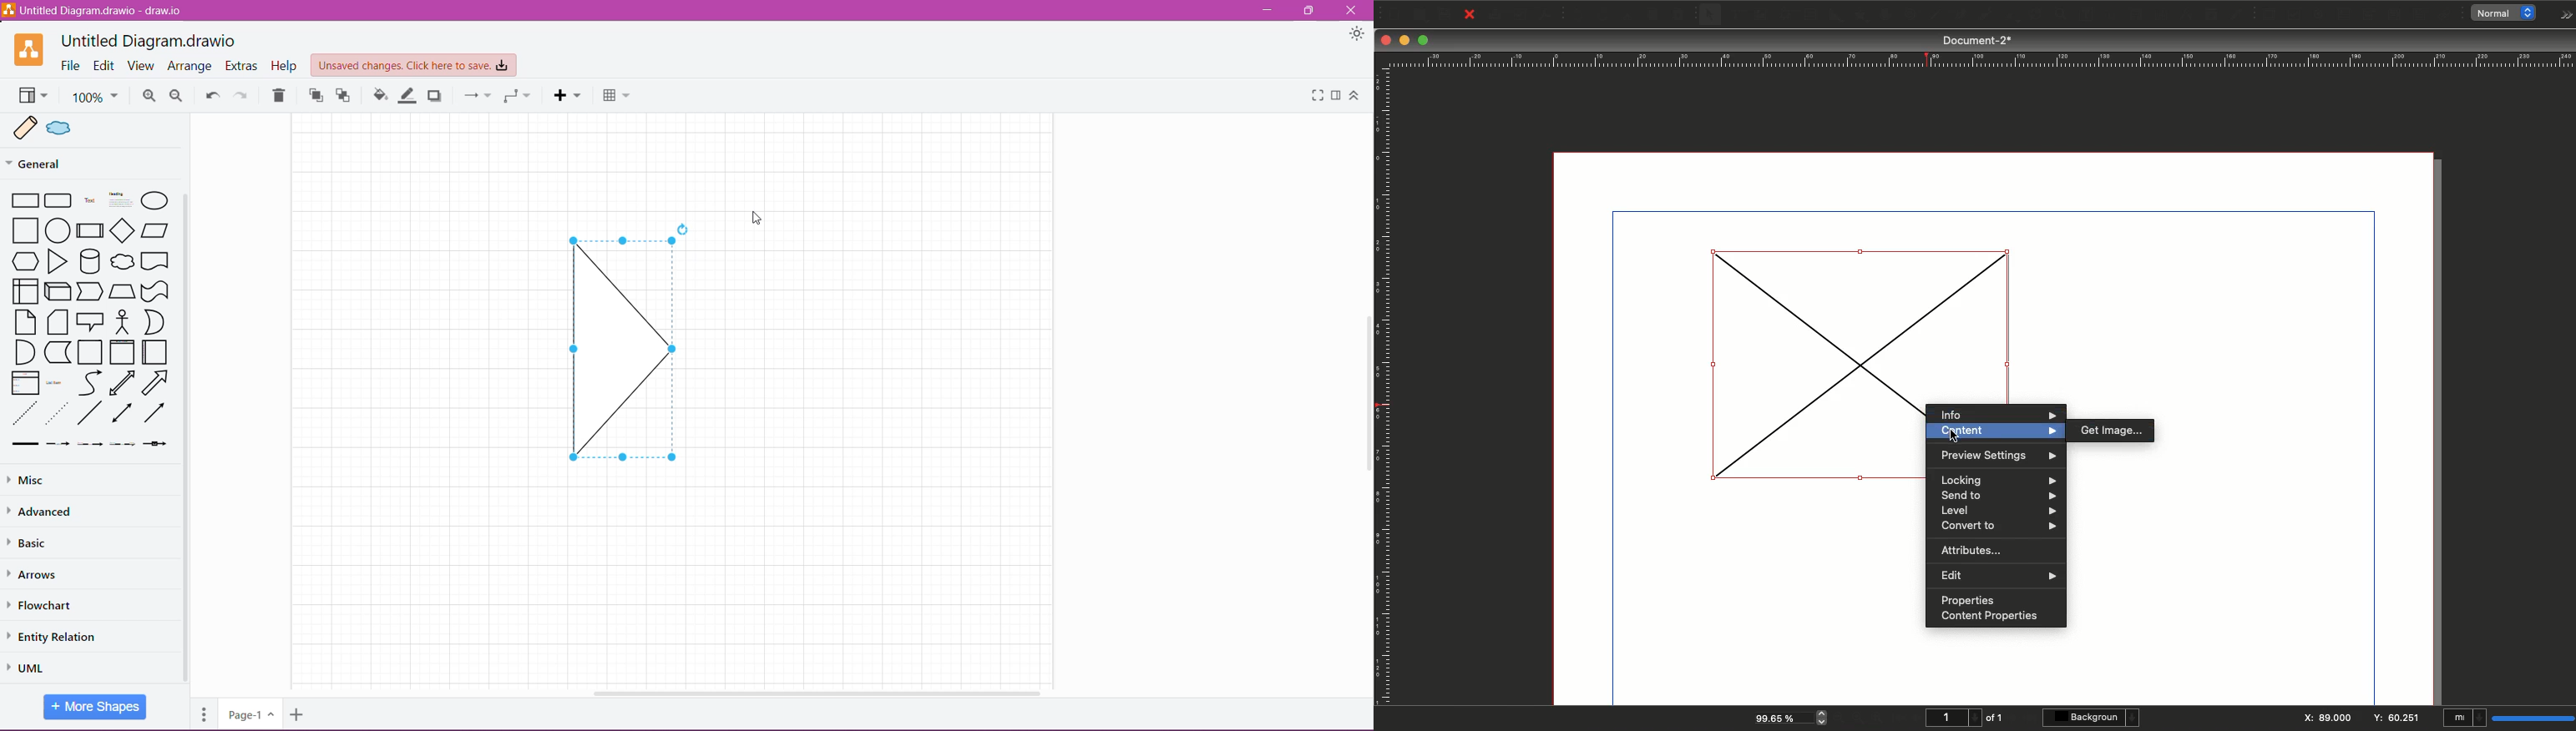 This screenshot has width=2576, height=756. What do you see at coordinates (1311, 10) in the screenshot?
I see `Restore Down` at bounding box center [1311, 10].